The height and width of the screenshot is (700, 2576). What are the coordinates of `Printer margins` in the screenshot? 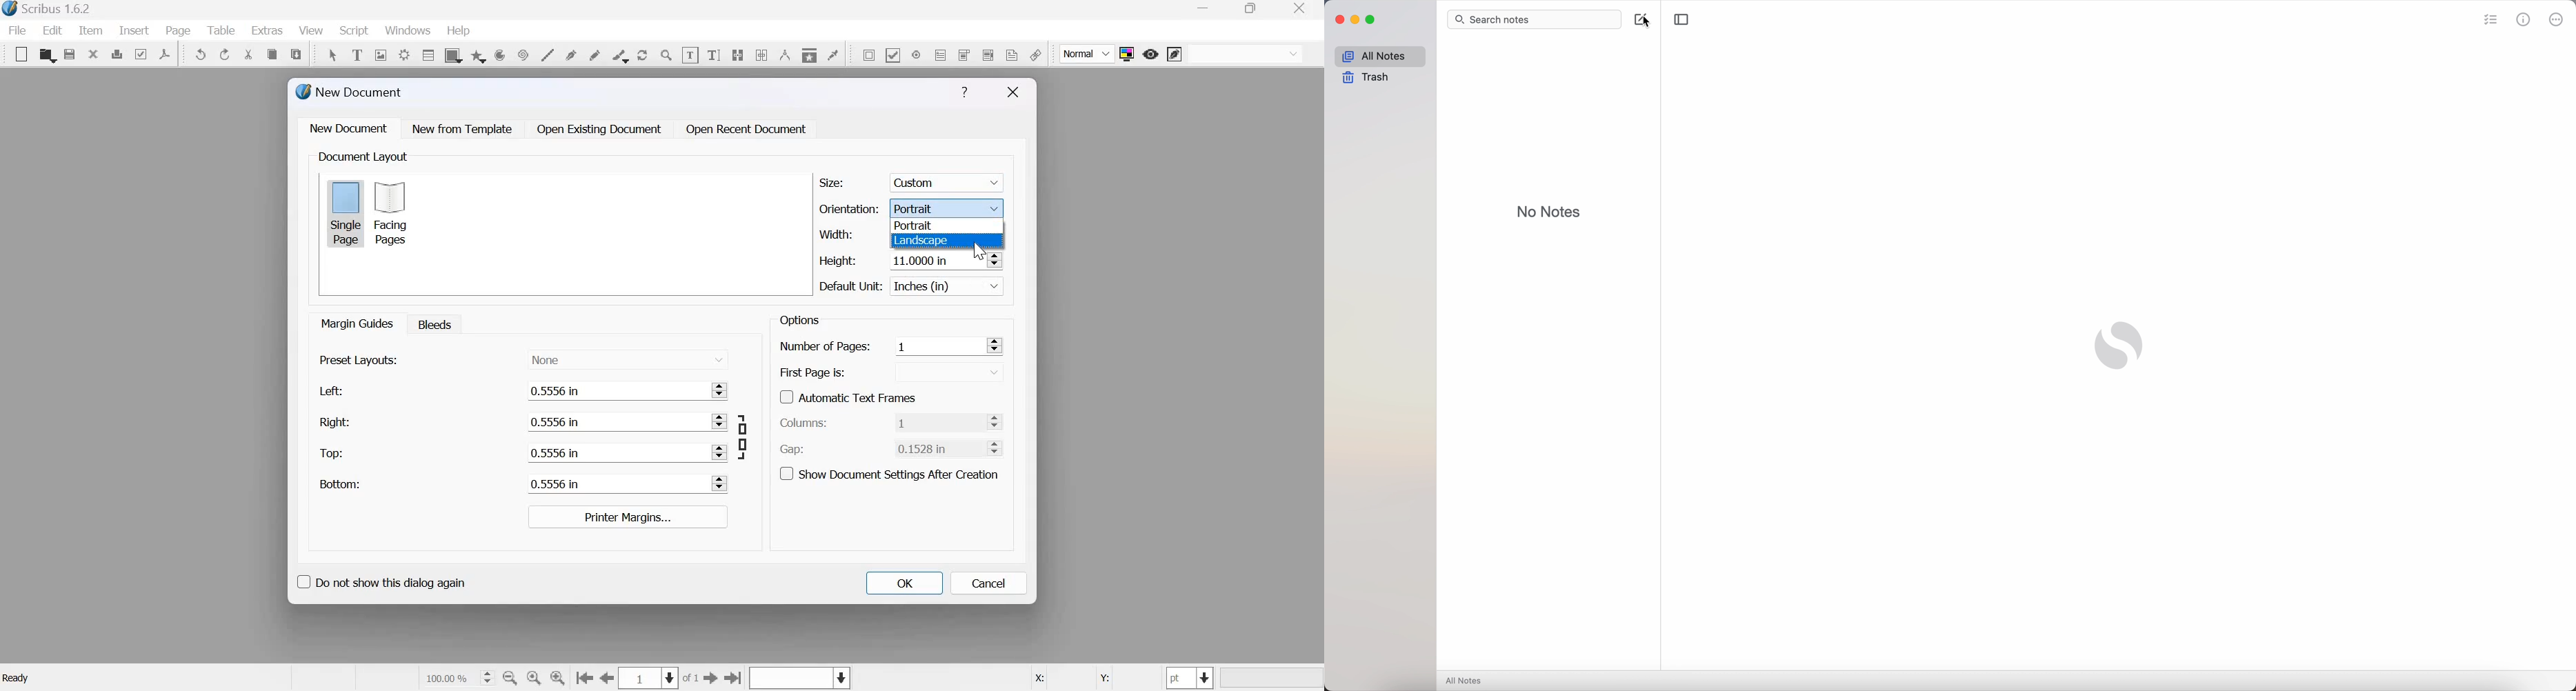 It's located at (626, 517).